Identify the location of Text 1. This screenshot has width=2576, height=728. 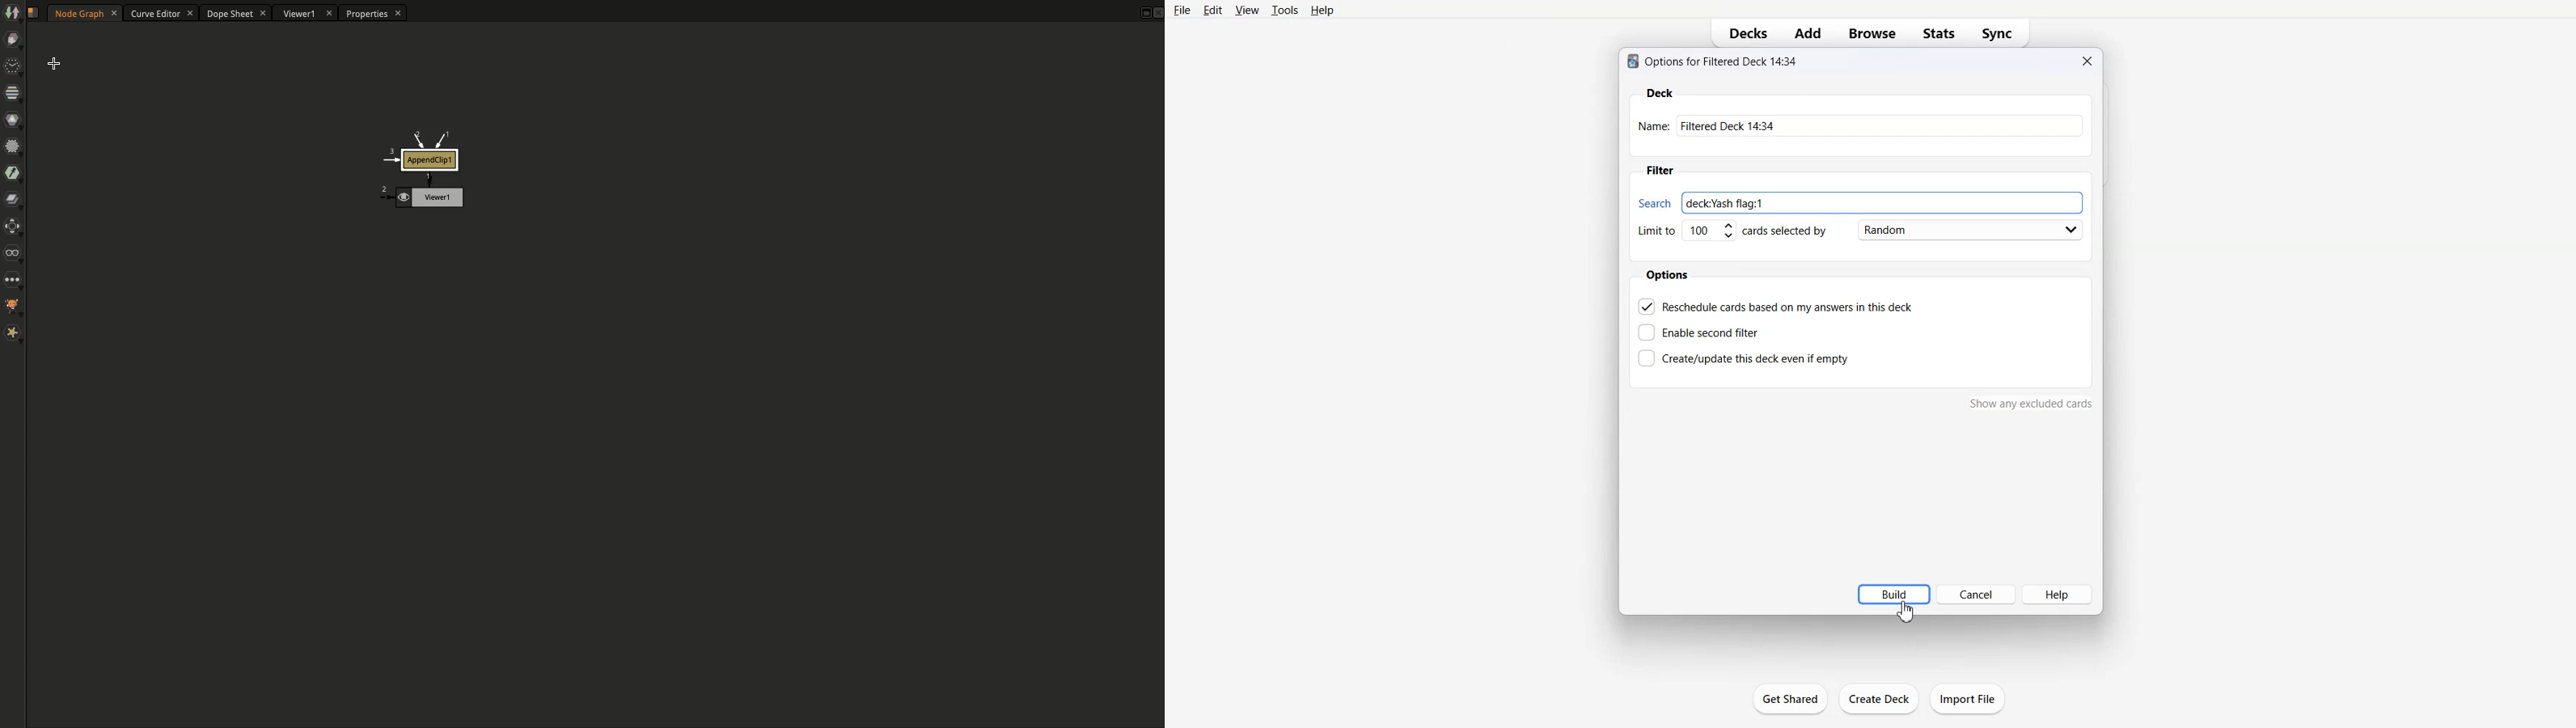
(1712, 62).